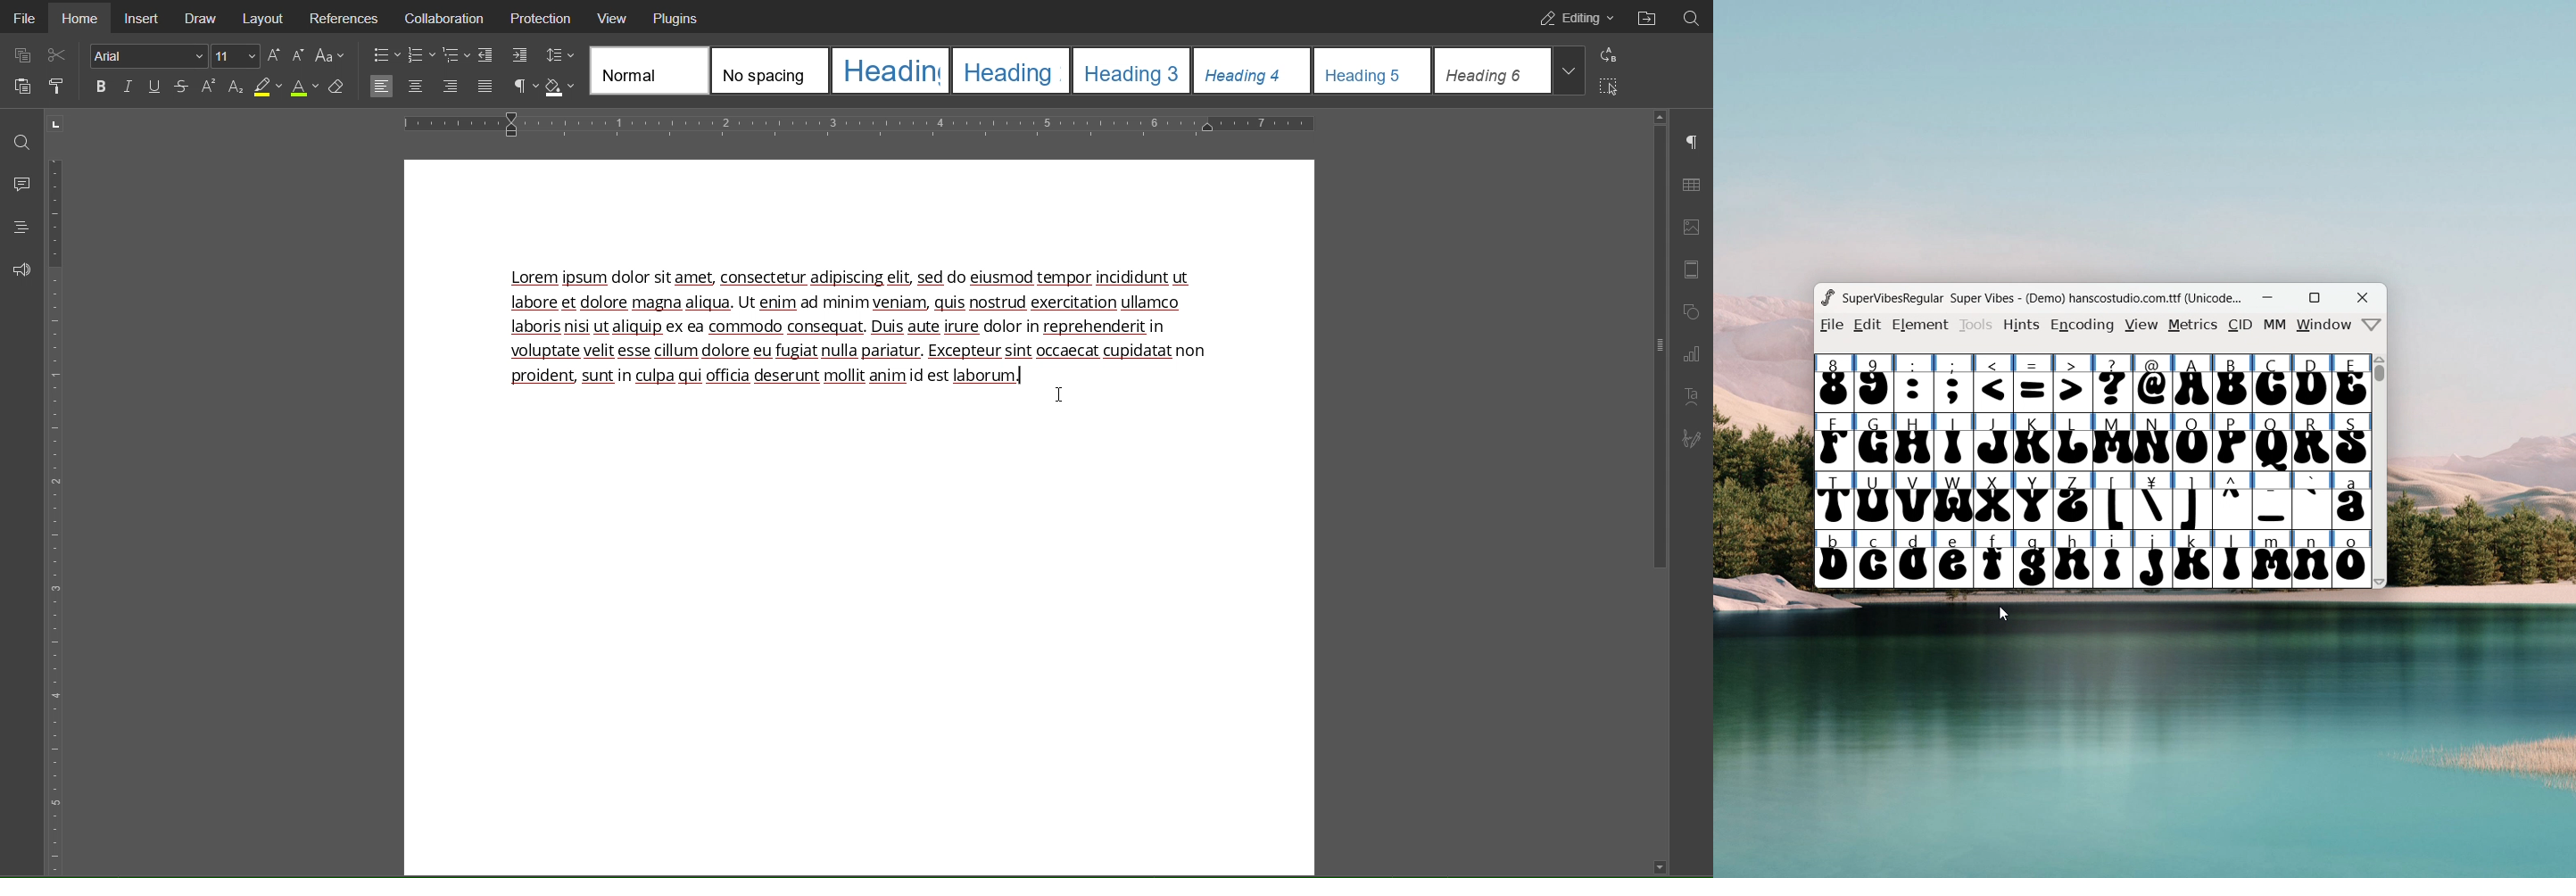 The image size is (2576, 896). Describe the element at coordinates (386, 54) in the screenshot. I see `Bullet List` at that location.